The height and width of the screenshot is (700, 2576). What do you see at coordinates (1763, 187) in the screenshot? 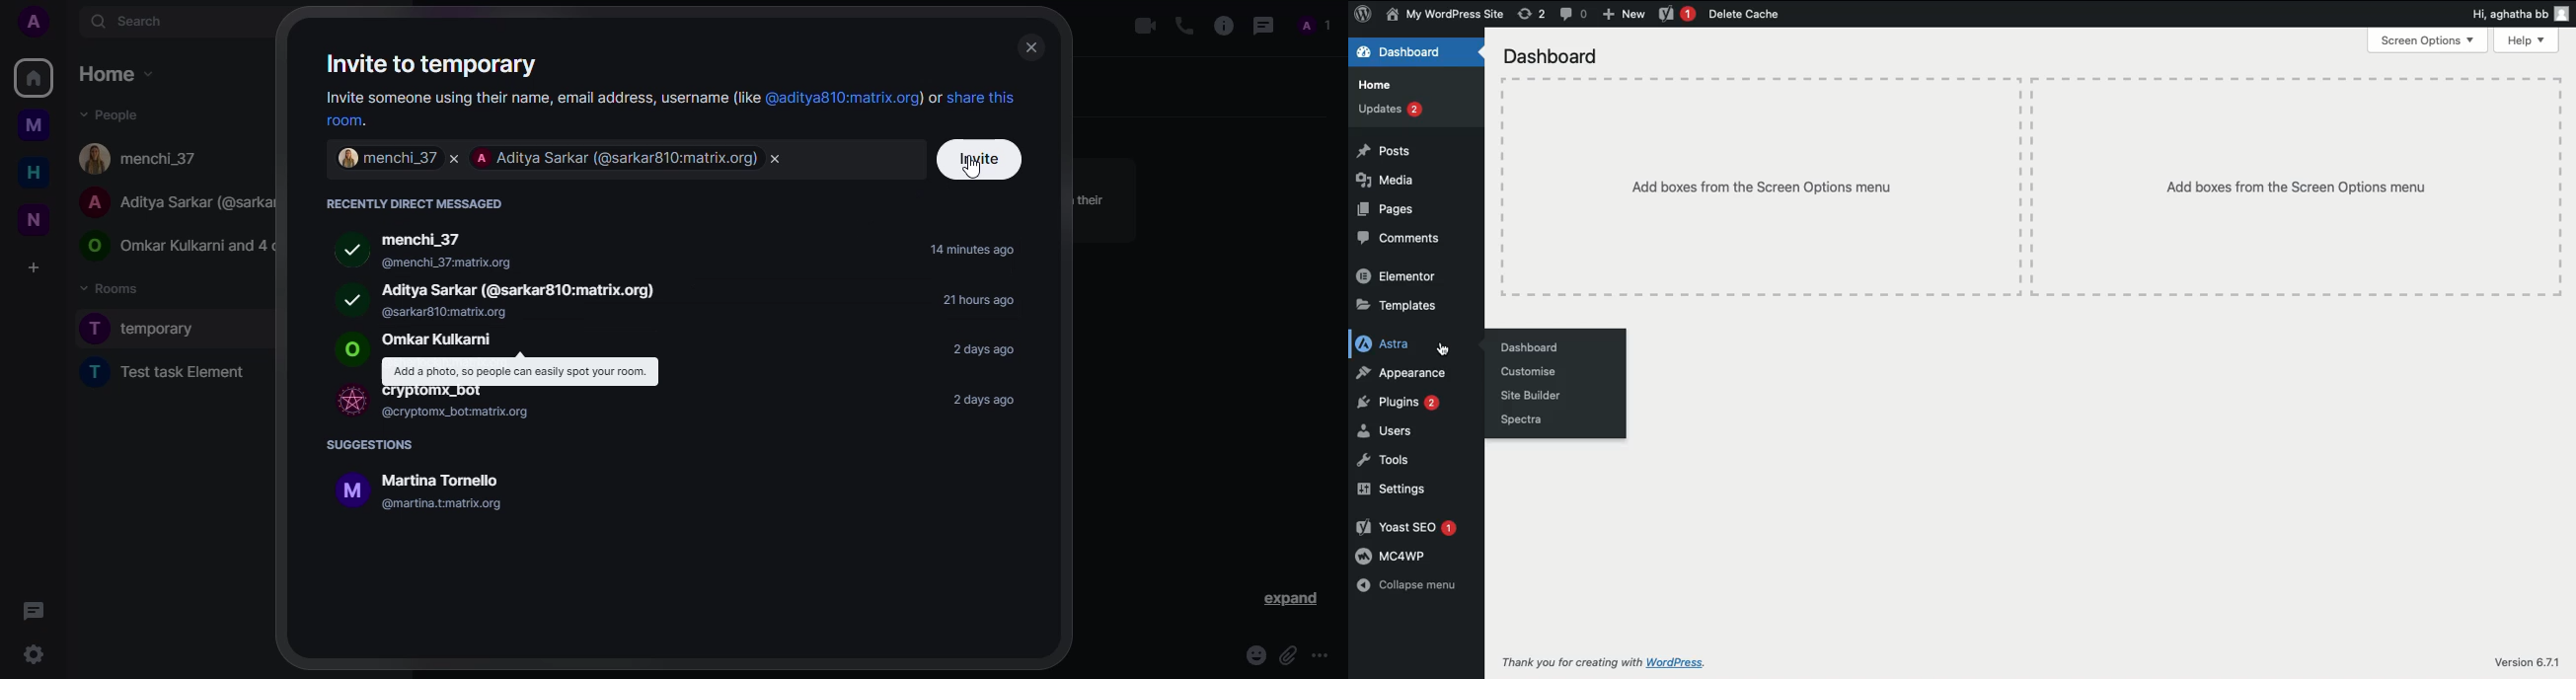
I see `Add boxes from the screen options menu` at bounding box center [1763, 187].